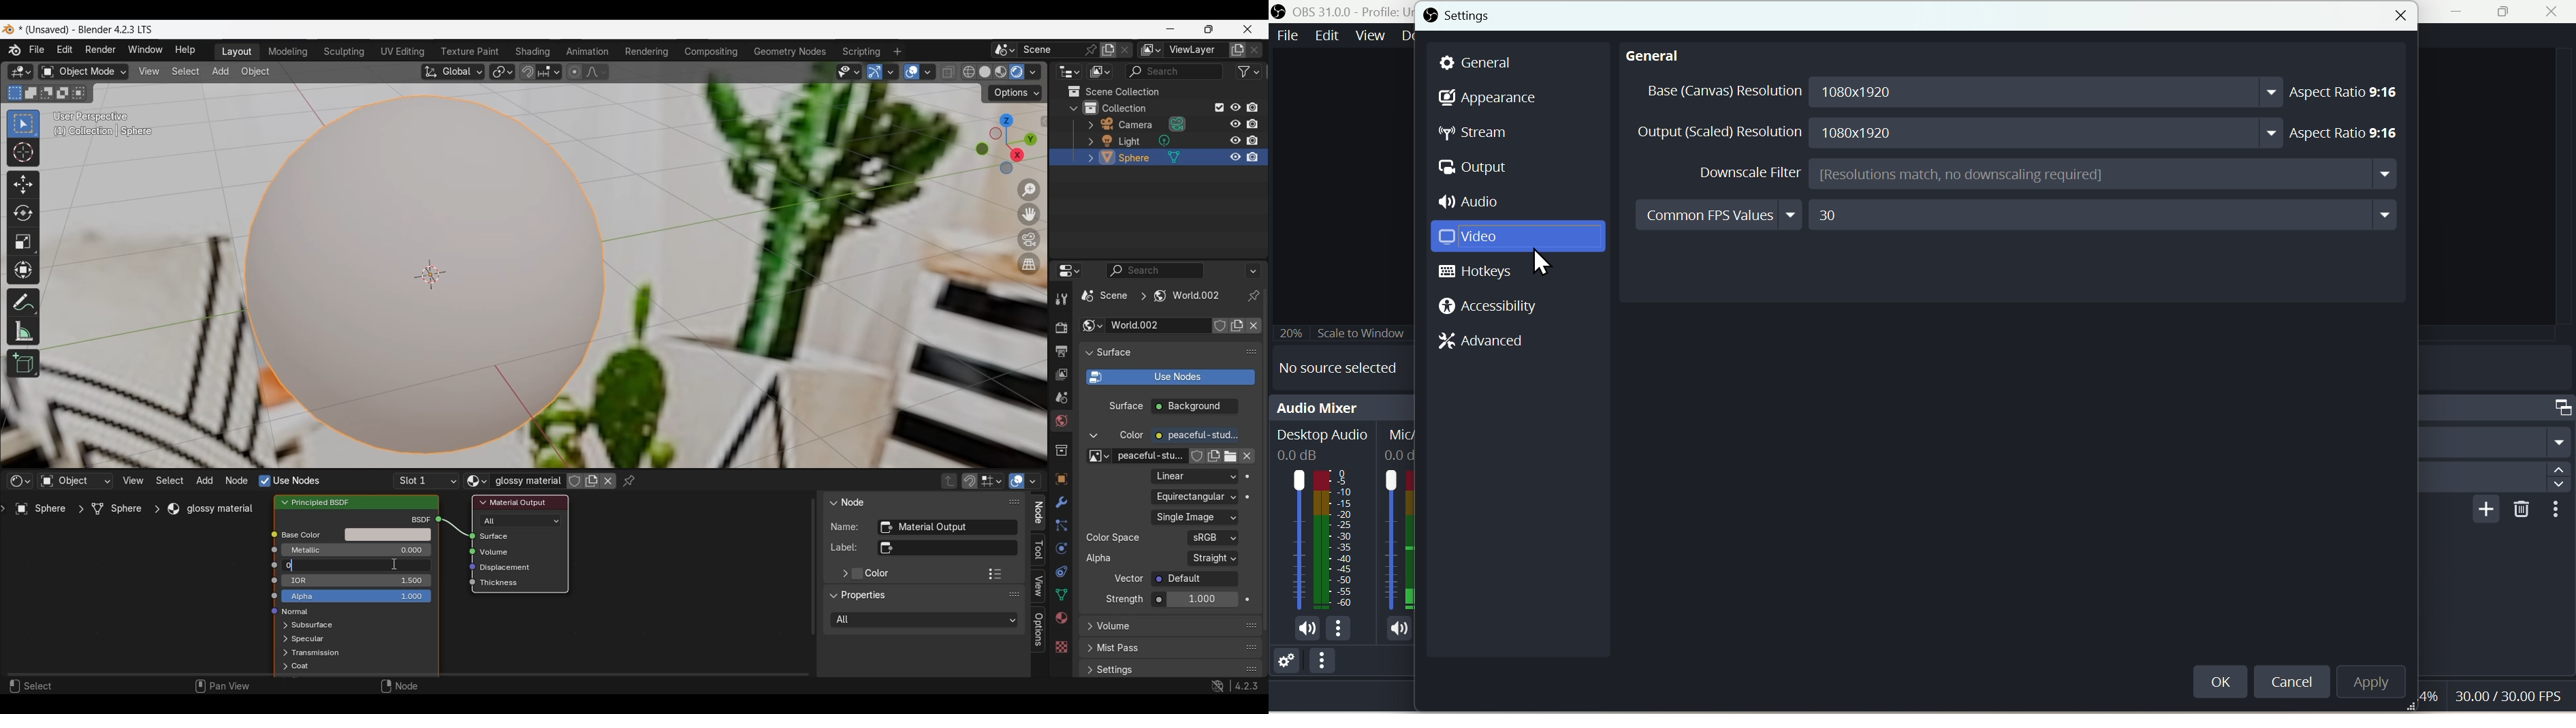 The image size is (2576, 728). I want to click on File menu, so click(36, 50).